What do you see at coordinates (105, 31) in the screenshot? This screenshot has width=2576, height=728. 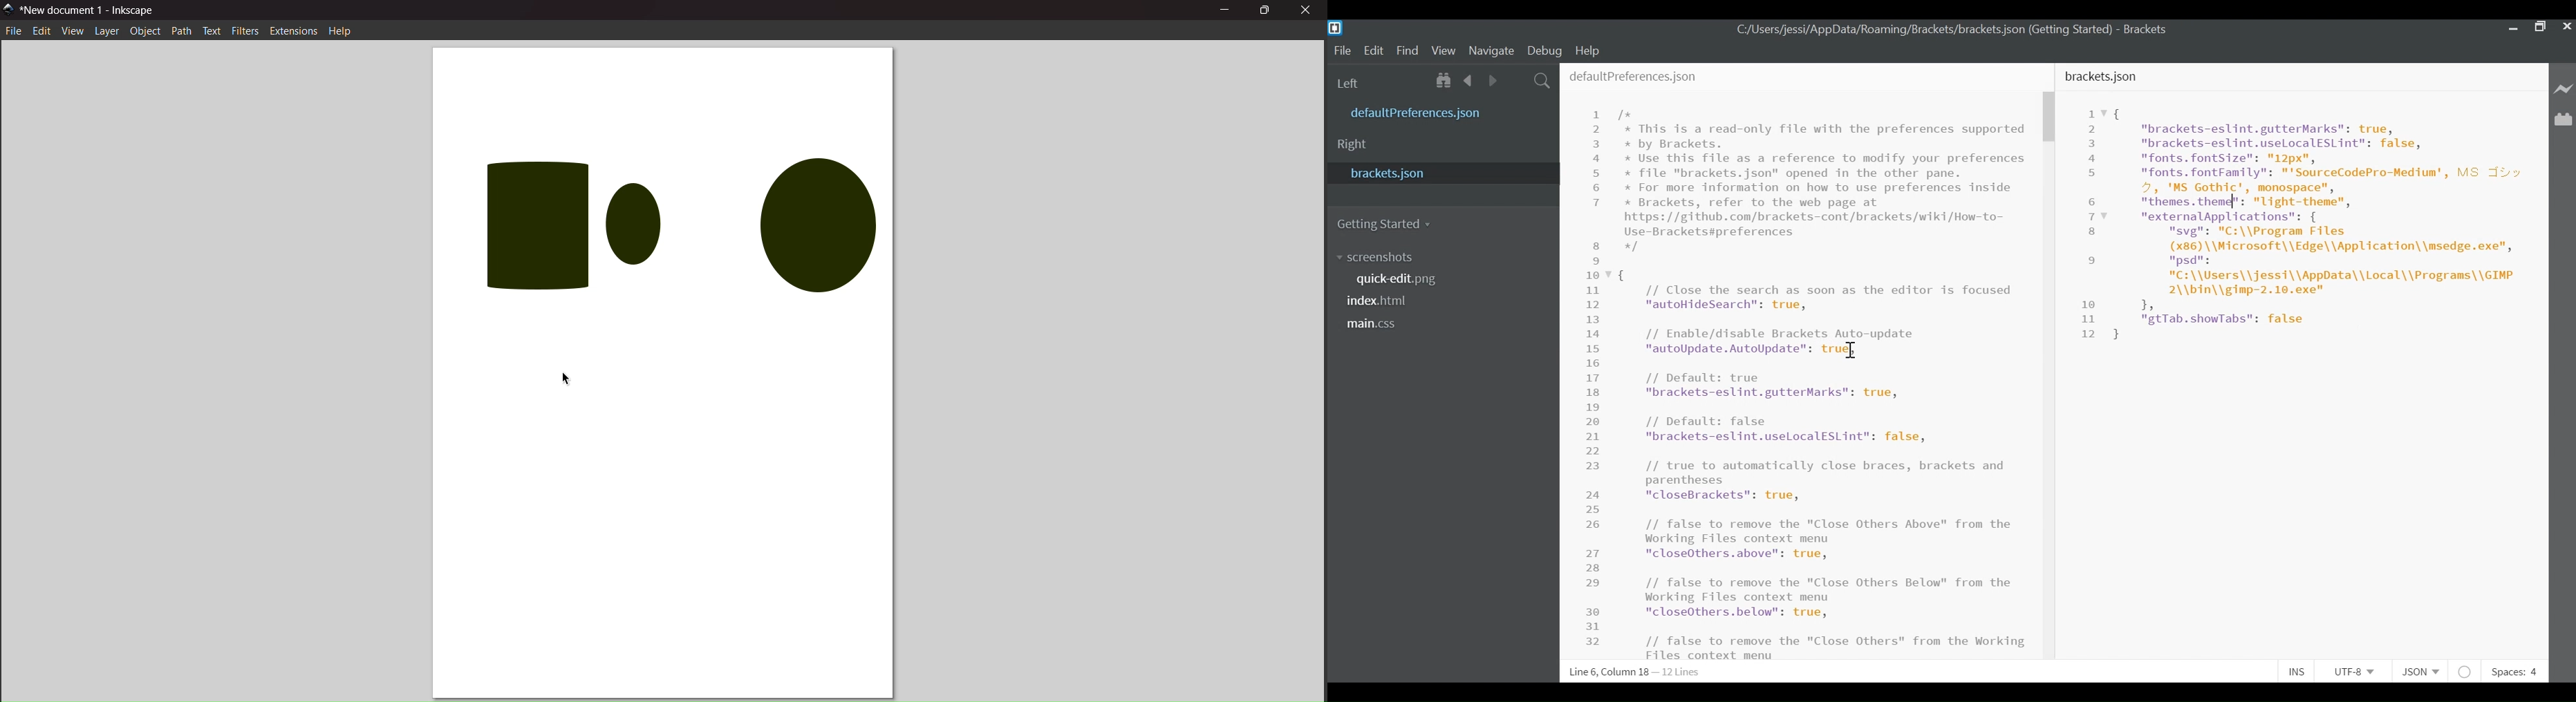 I see `layer` at bounding box center [105, 31].